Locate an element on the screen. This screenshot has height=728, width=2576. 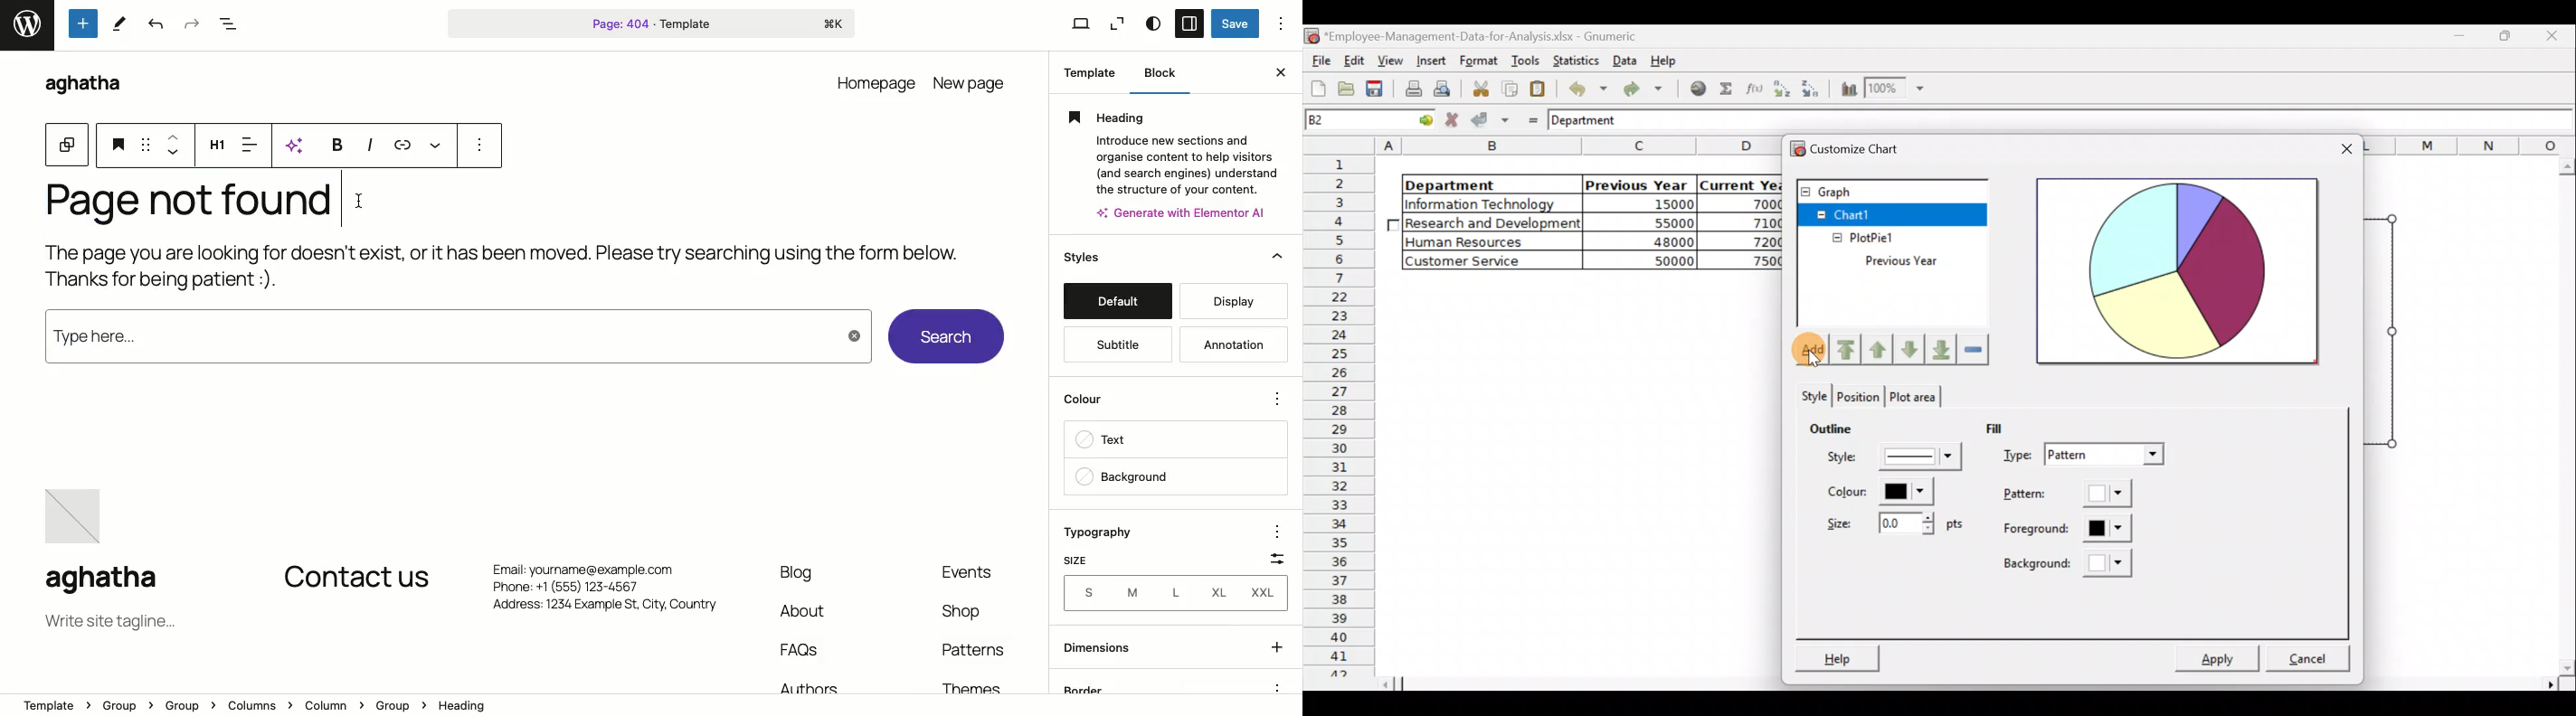
Redo undone action is located at coordinates (1647, 89).